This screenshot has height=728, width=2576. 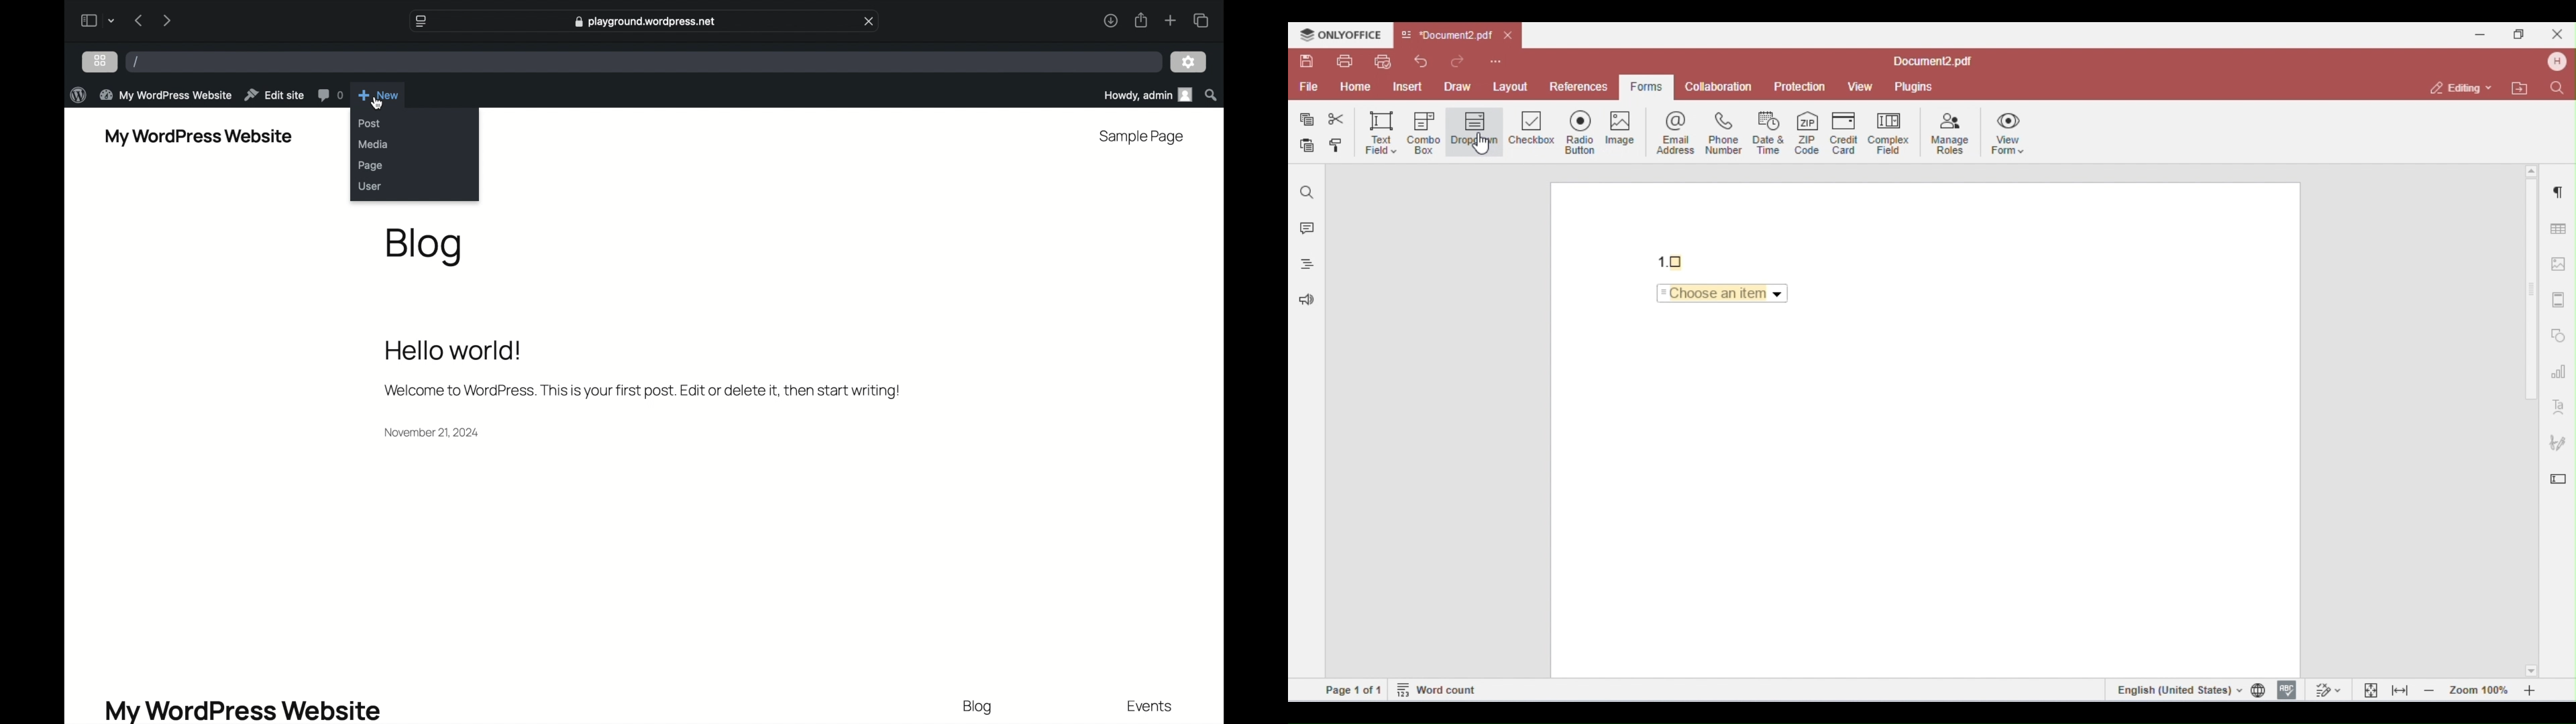 What do you see at coordinates (426, 246) in the screenshot?
I see `blog` at bounding box center [426, 246].